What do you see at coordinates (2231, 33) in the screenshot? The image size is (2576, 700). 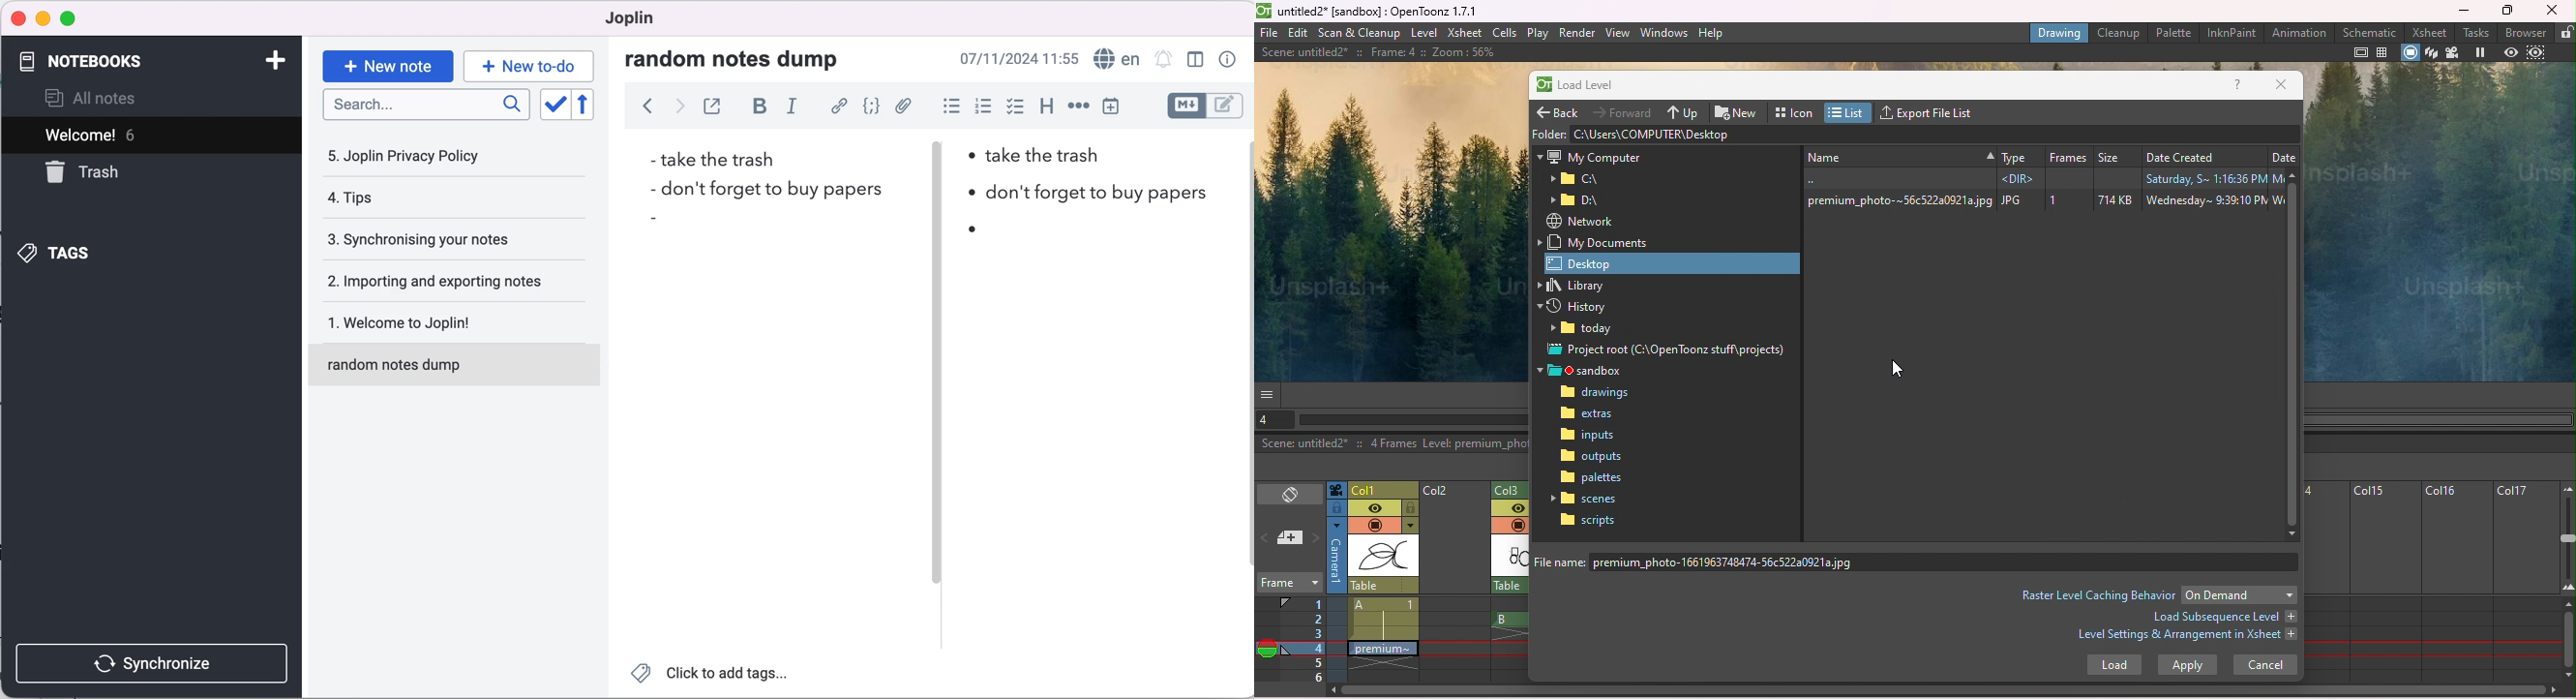 I see `InknPaint` at bounding box center [2231, 33].